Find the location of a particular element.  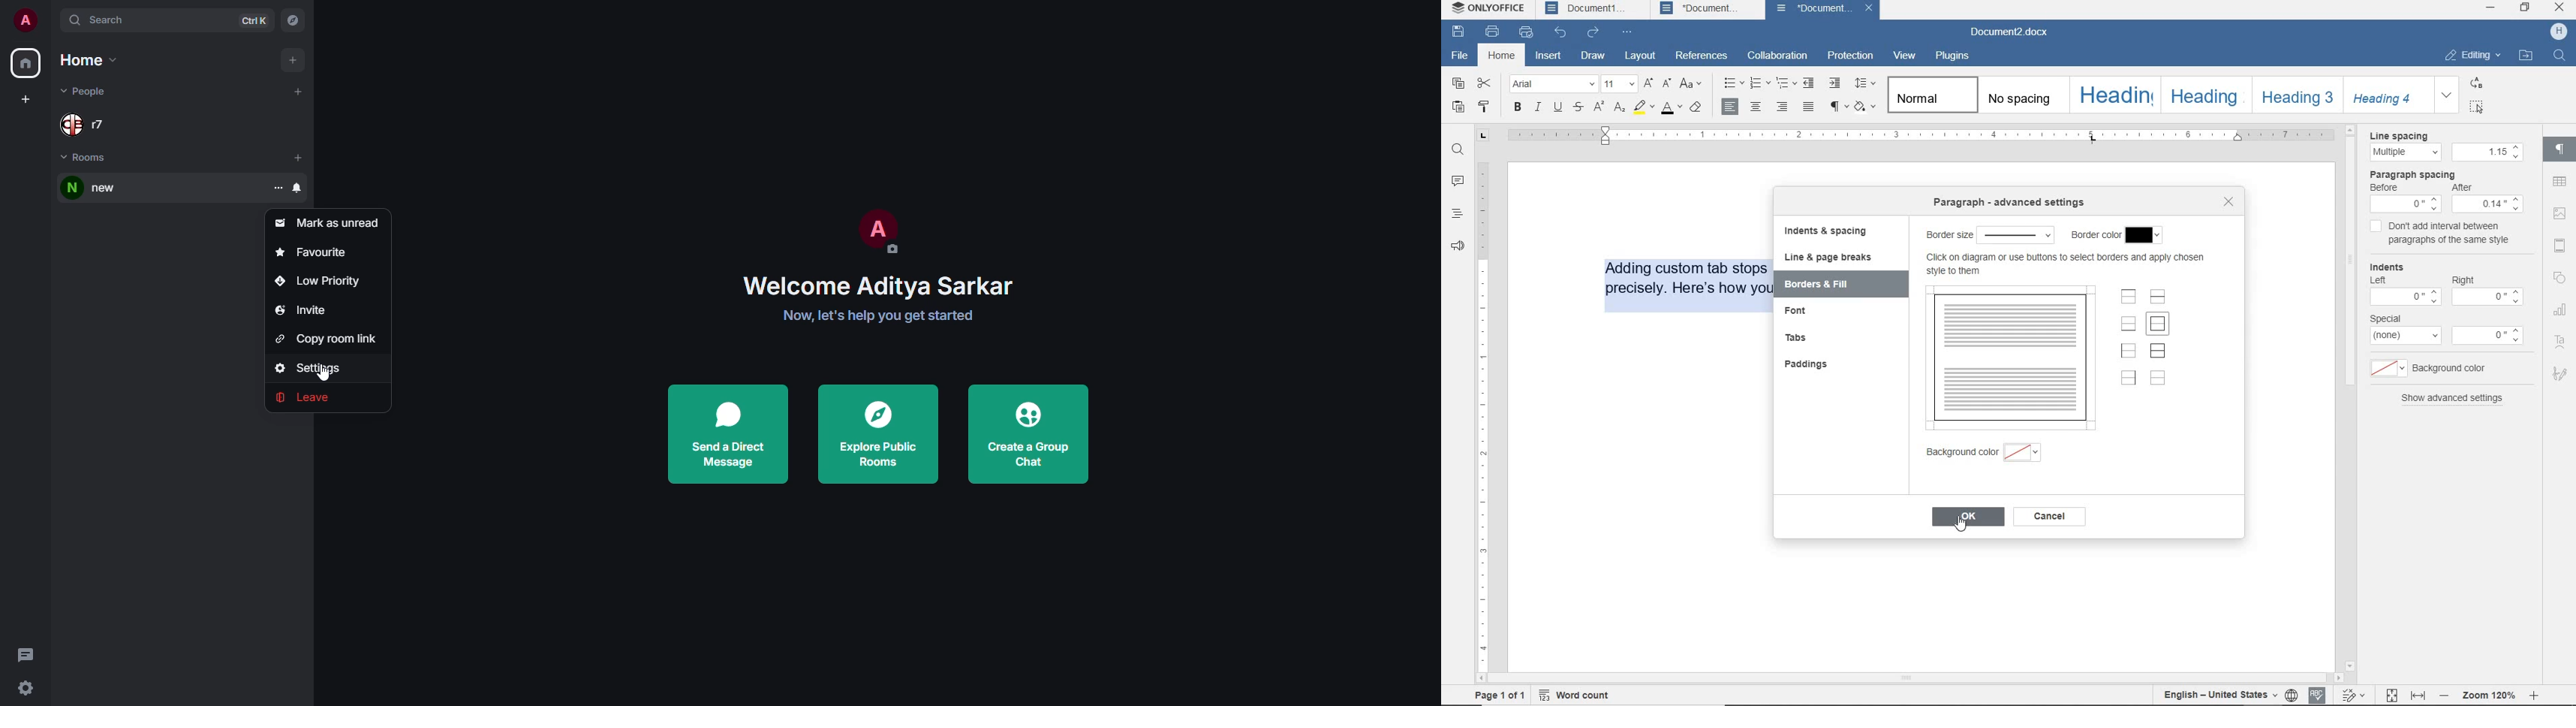

create space is located at coordinates (26, 98).